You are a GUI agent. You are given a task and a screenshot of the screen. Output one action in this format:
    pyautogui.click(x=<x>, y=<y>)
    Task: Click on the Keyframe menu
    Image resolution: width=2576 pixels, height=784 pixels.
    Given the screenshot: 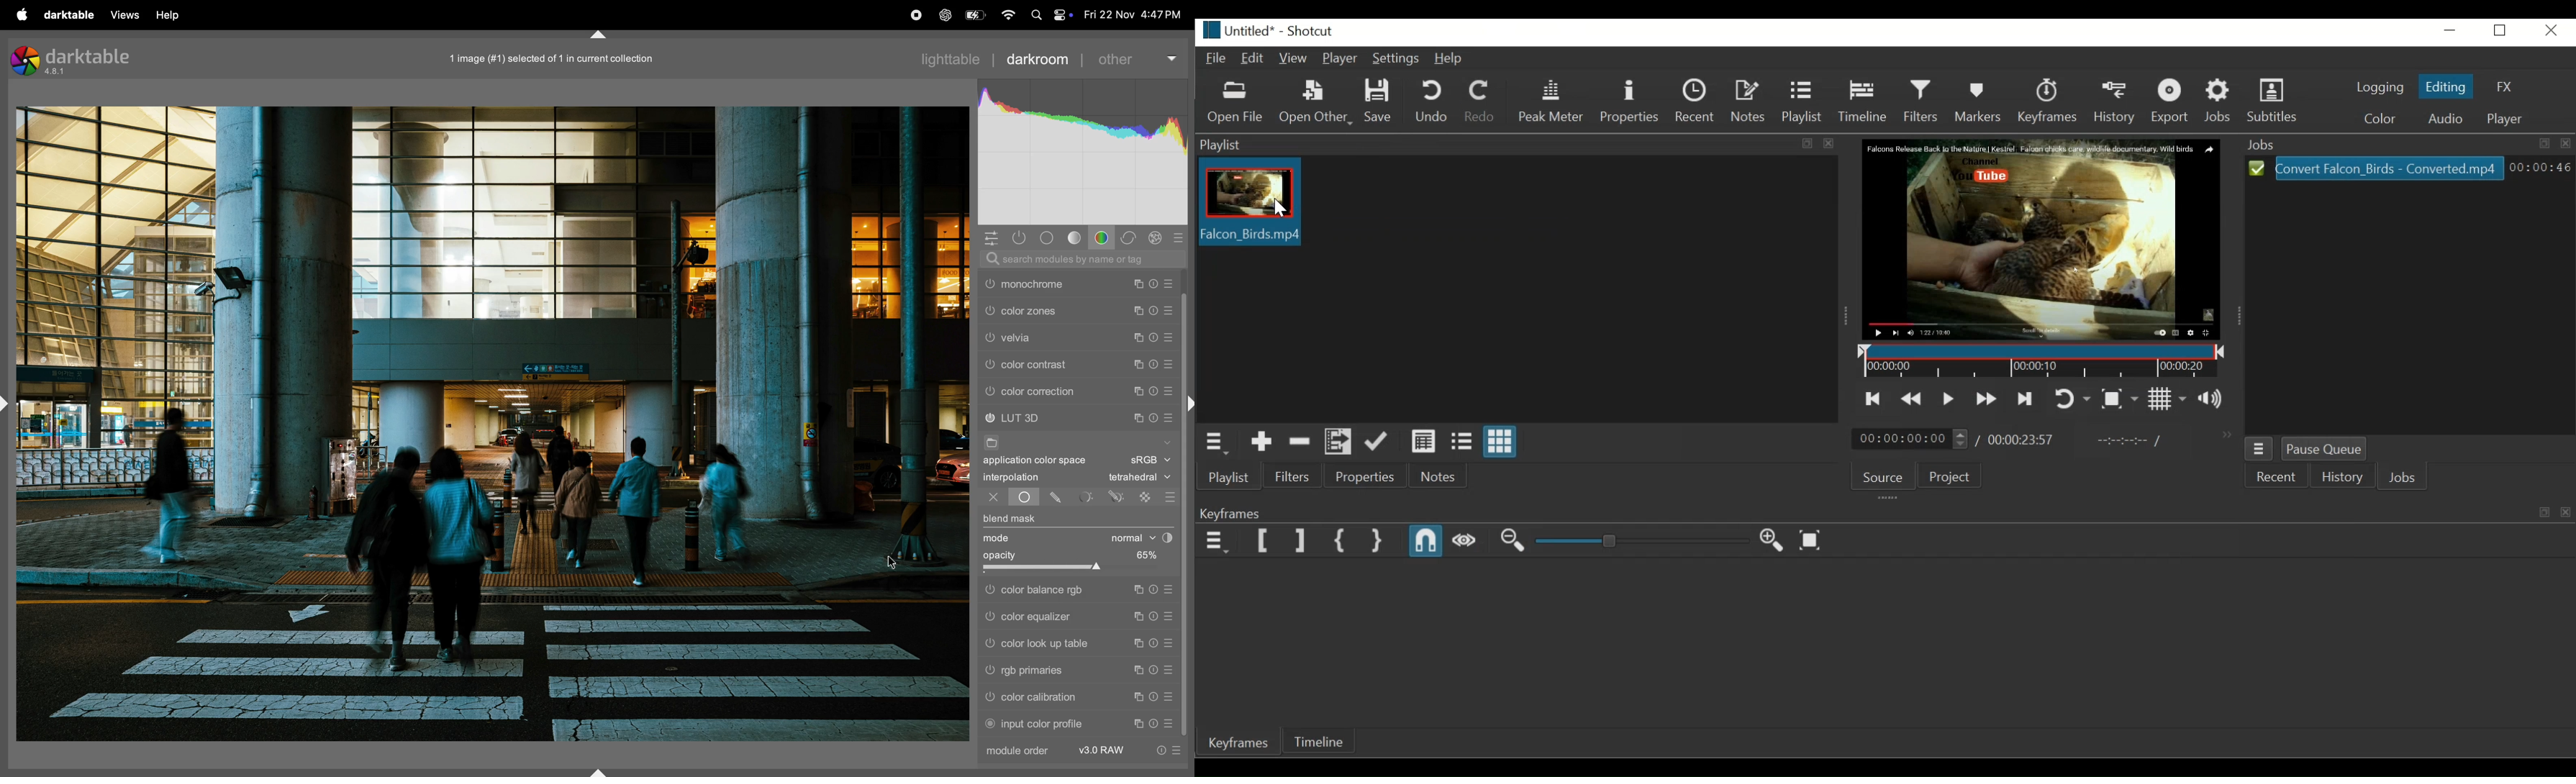 What is the action you would take?
    pyautogui.click(x=1215, y=542)
    